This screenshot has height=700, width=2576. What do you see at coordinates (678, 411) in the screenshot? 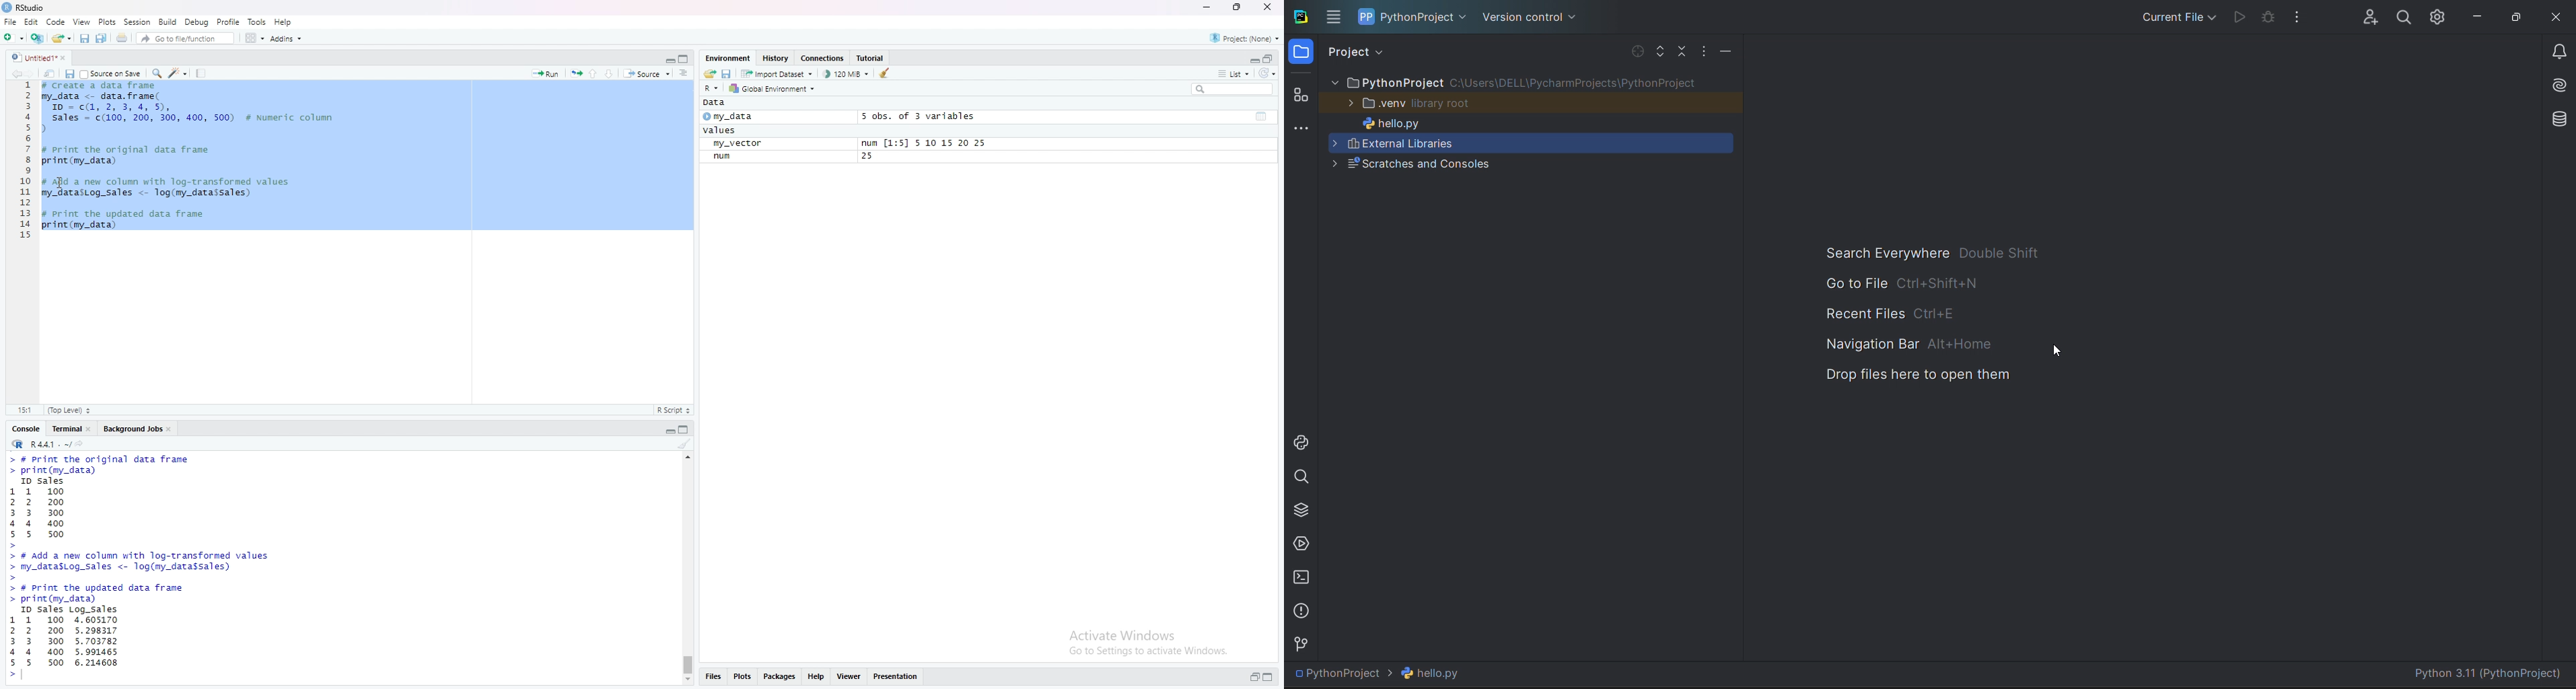
I see `R Script` at bounding box center [678, 411].